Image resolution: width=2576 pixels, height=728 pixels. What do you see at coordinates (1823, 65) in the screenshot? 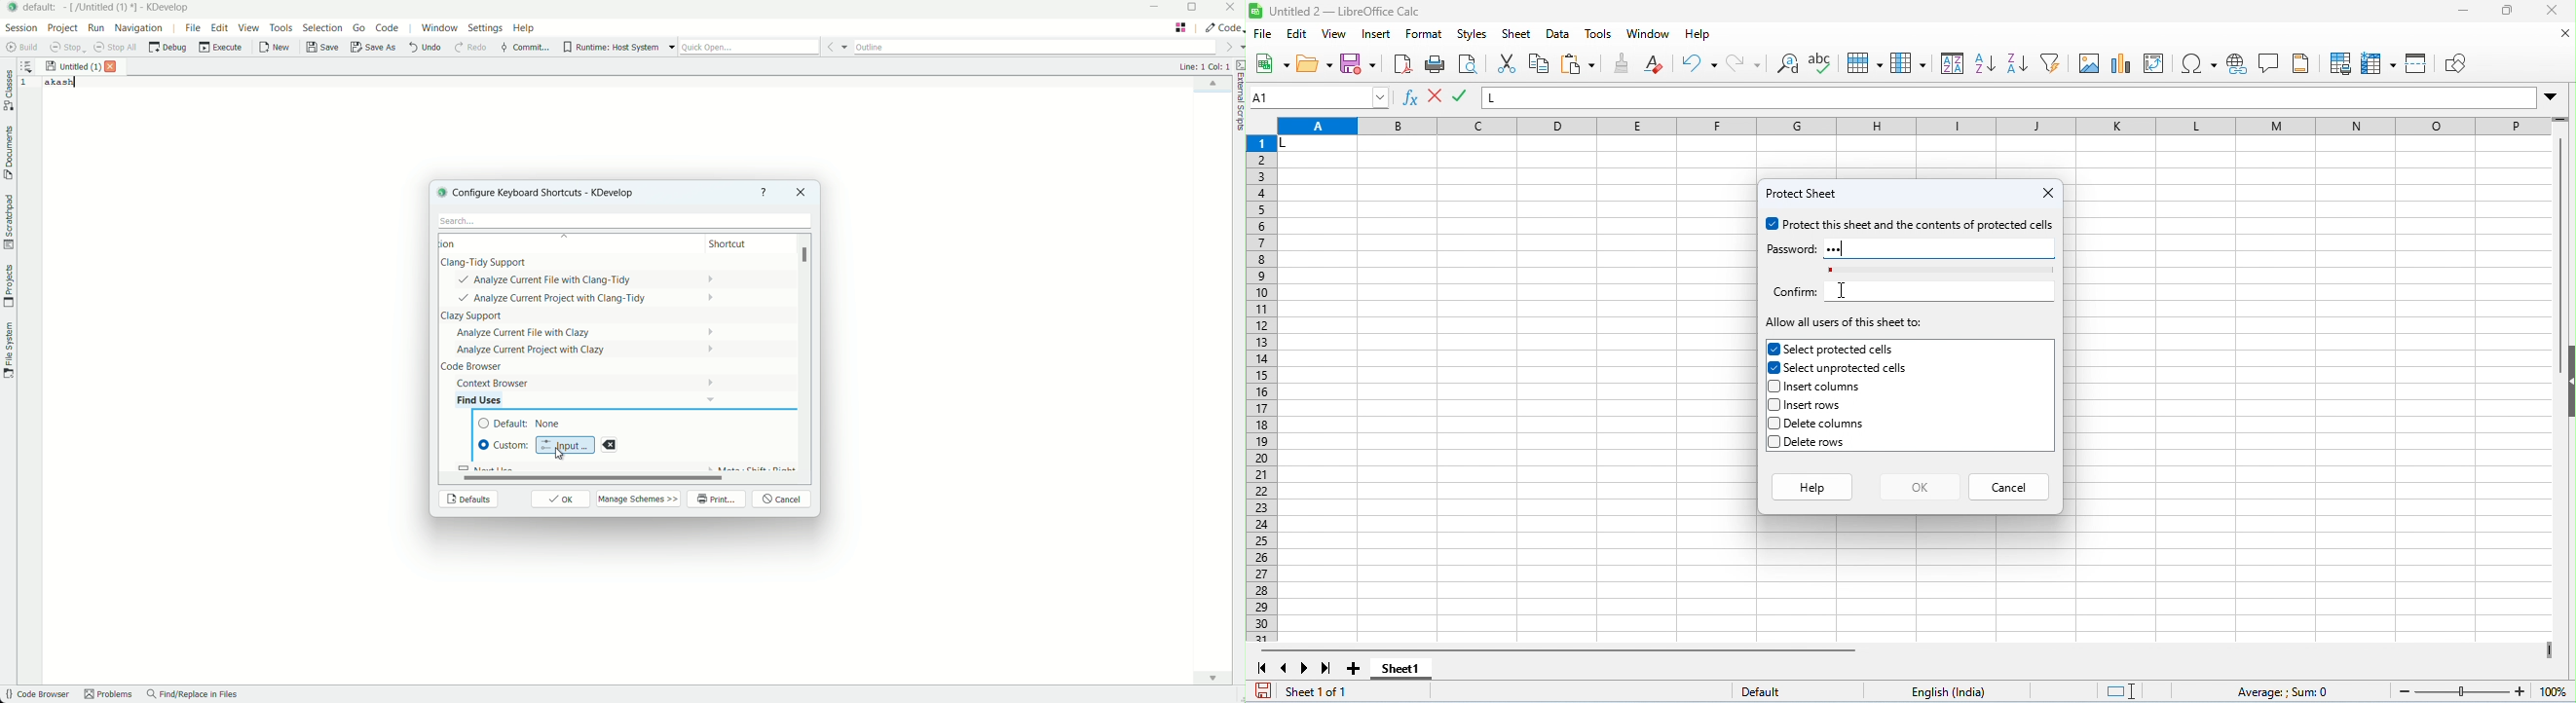
I see `spelling` at bounding box center [1823, 65].